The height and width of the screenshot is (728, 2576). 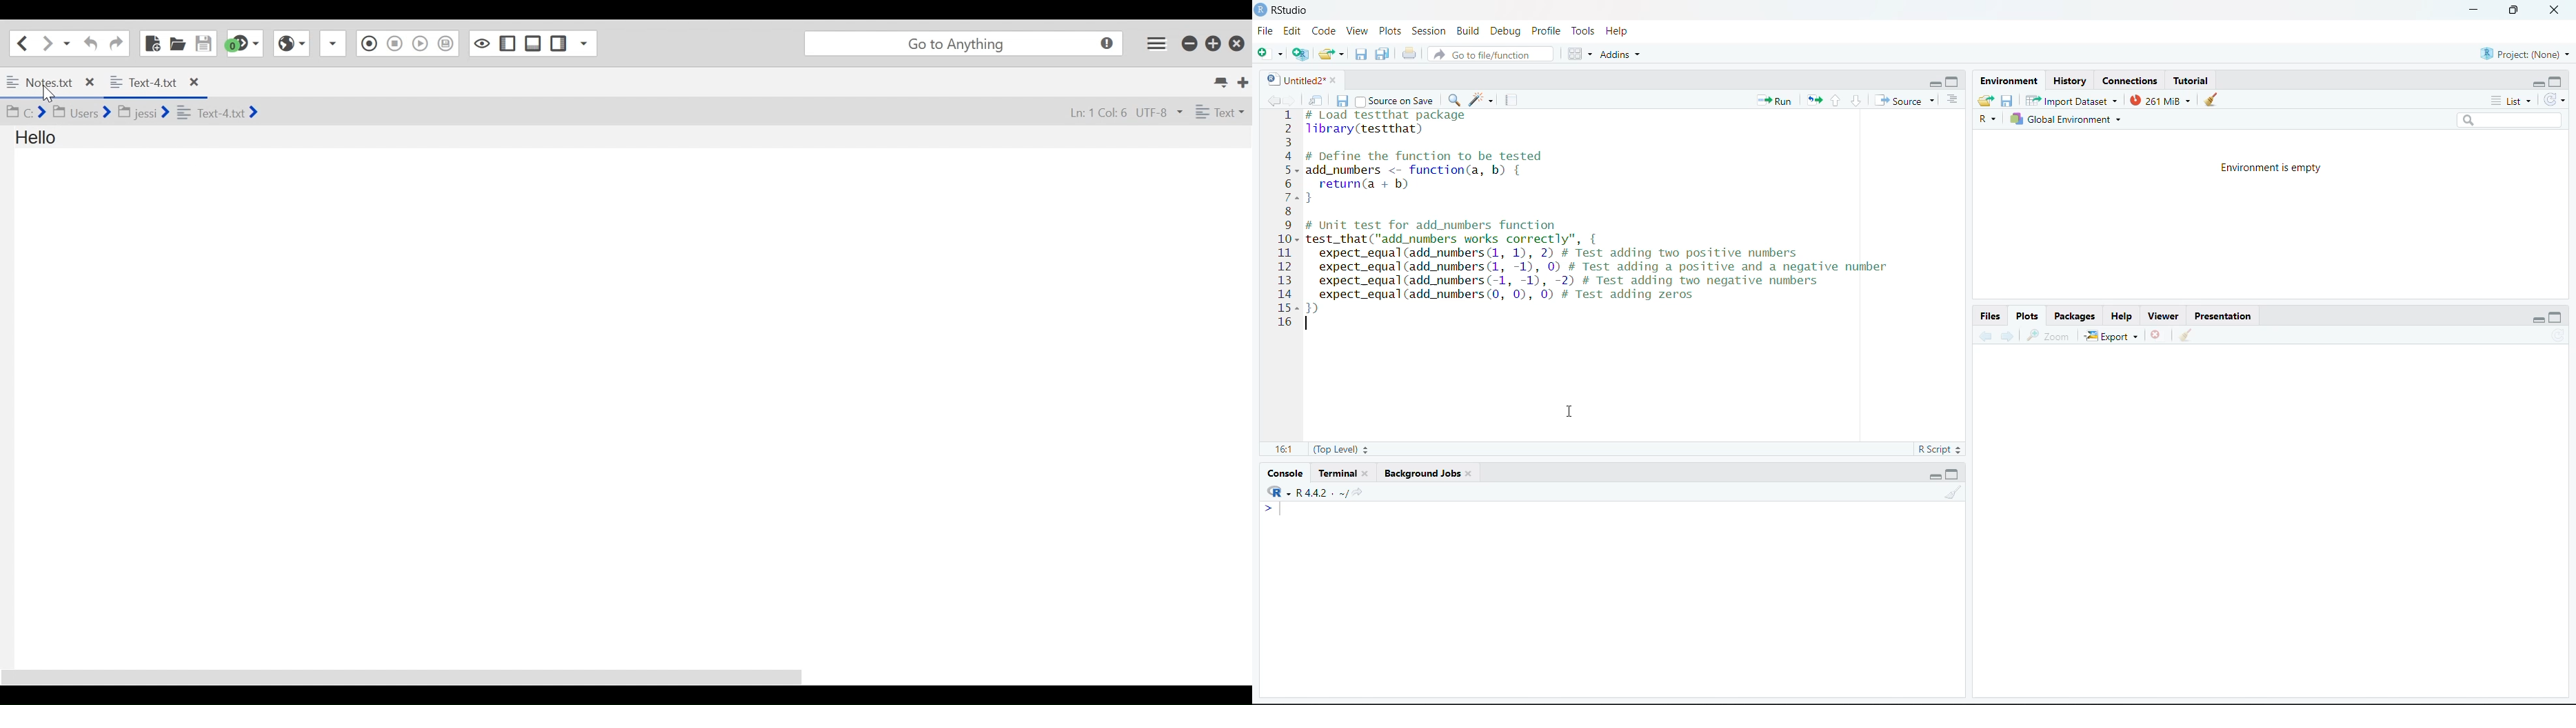 I want to click on minimize, so click(x=2537, y=83).